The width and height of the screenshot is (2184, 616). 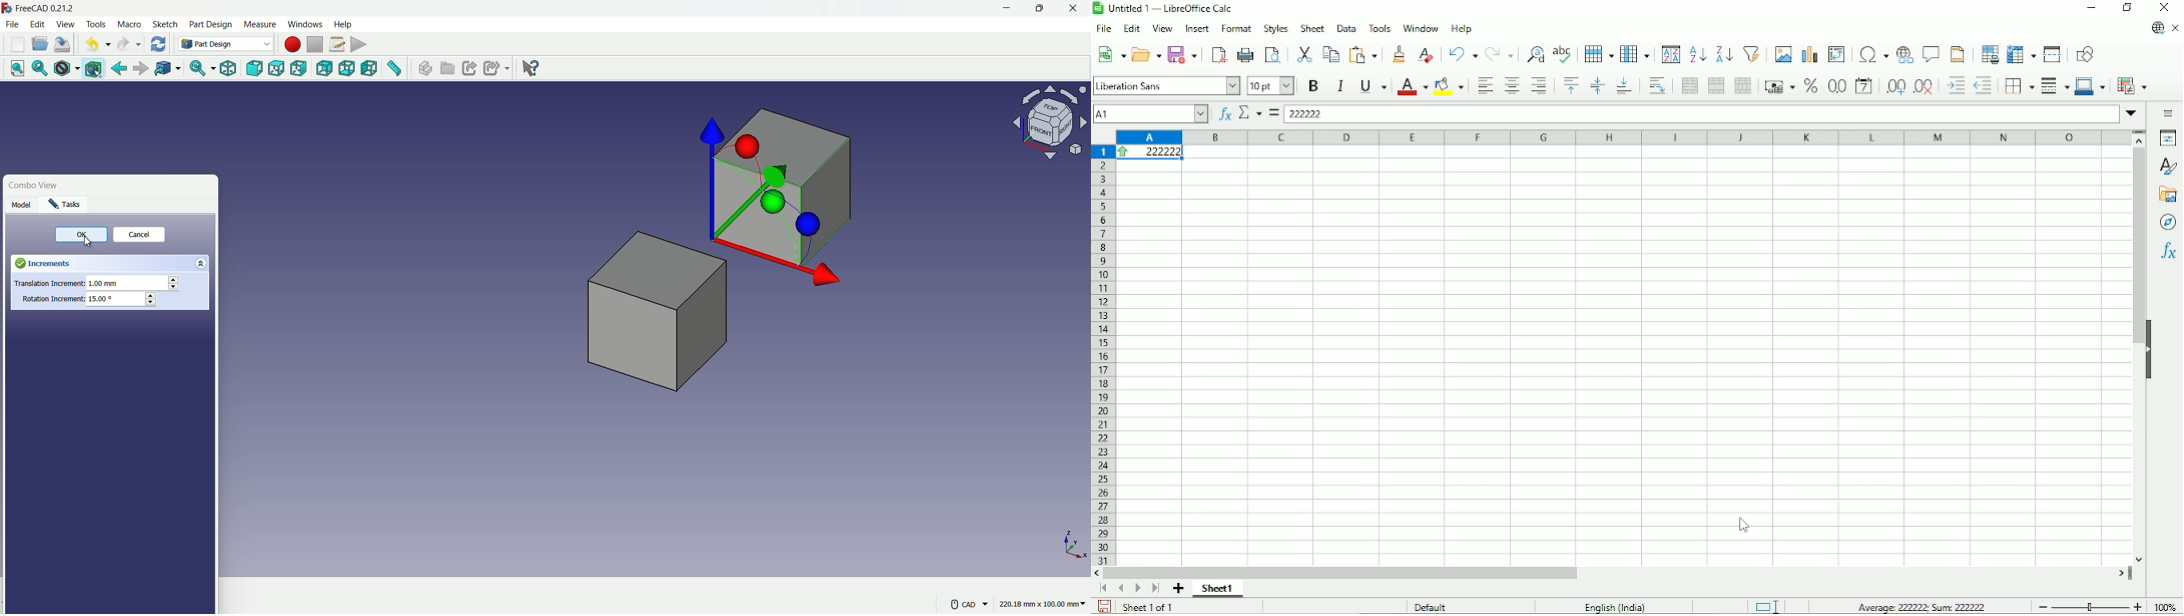 I want to click on Align top, so click(x=1570, y=86).